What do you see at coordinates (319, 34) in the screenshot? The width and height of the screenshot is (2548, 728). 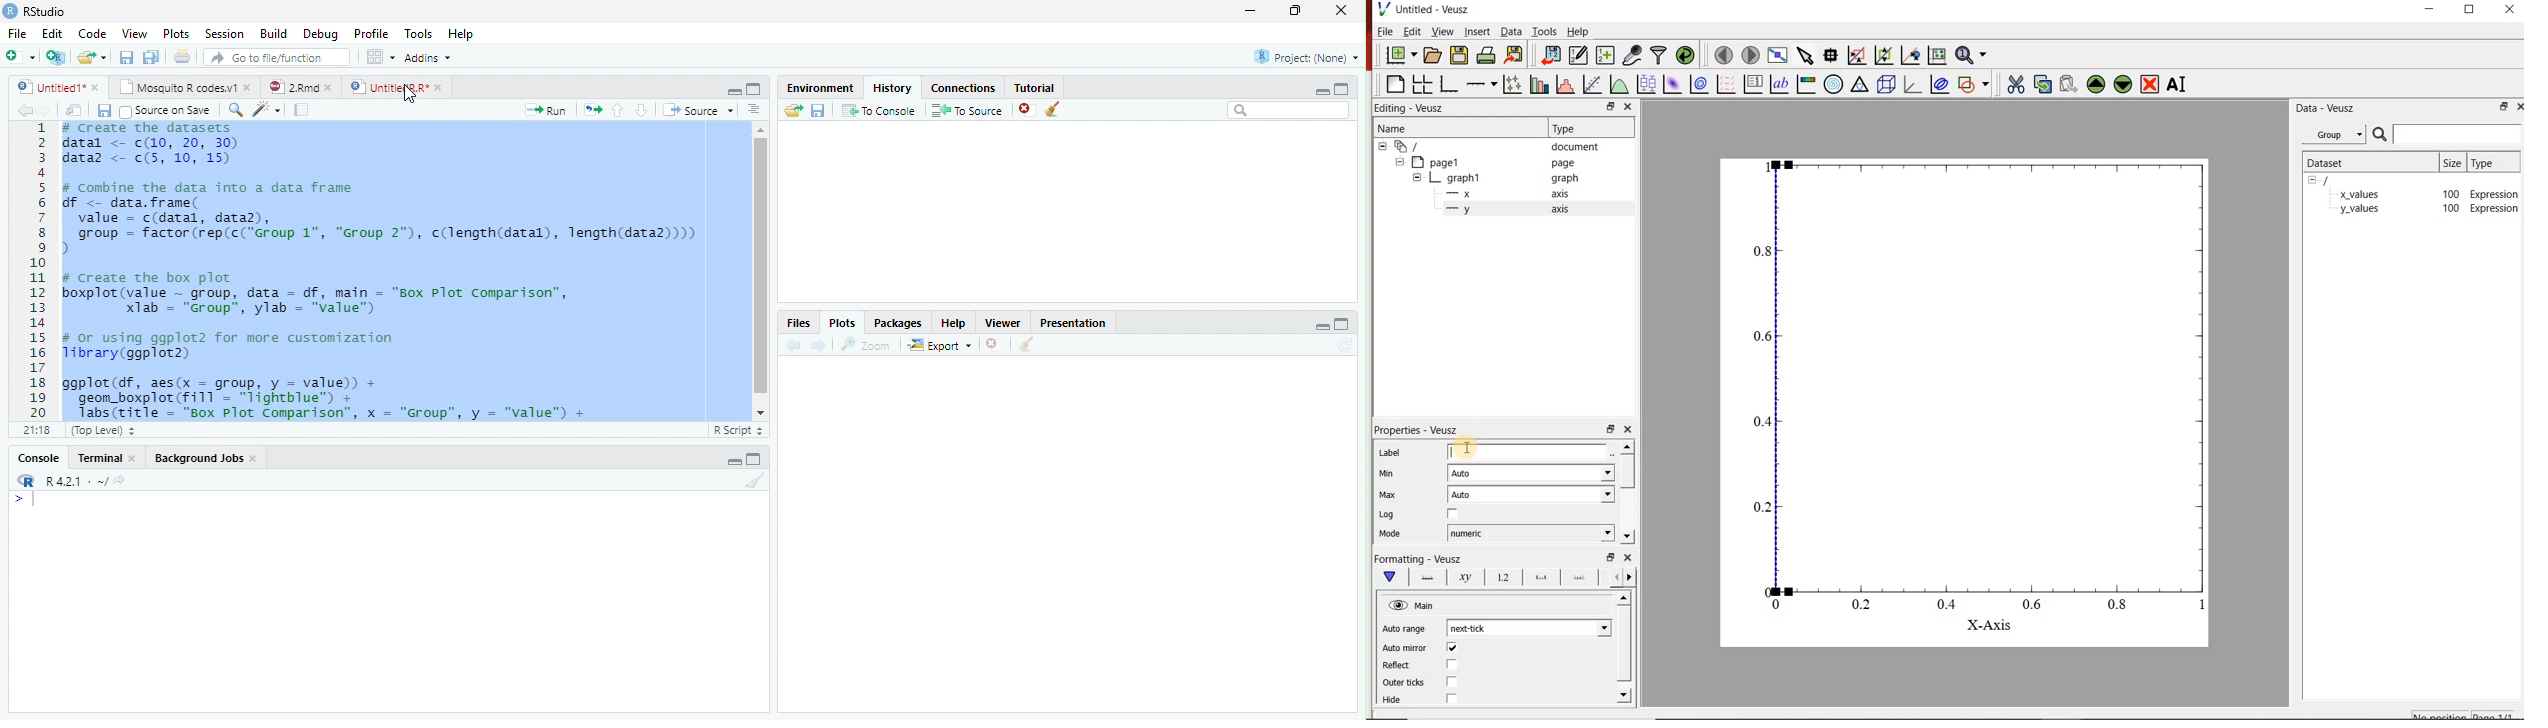 I see `Debug` at bounding box center [319, 34].